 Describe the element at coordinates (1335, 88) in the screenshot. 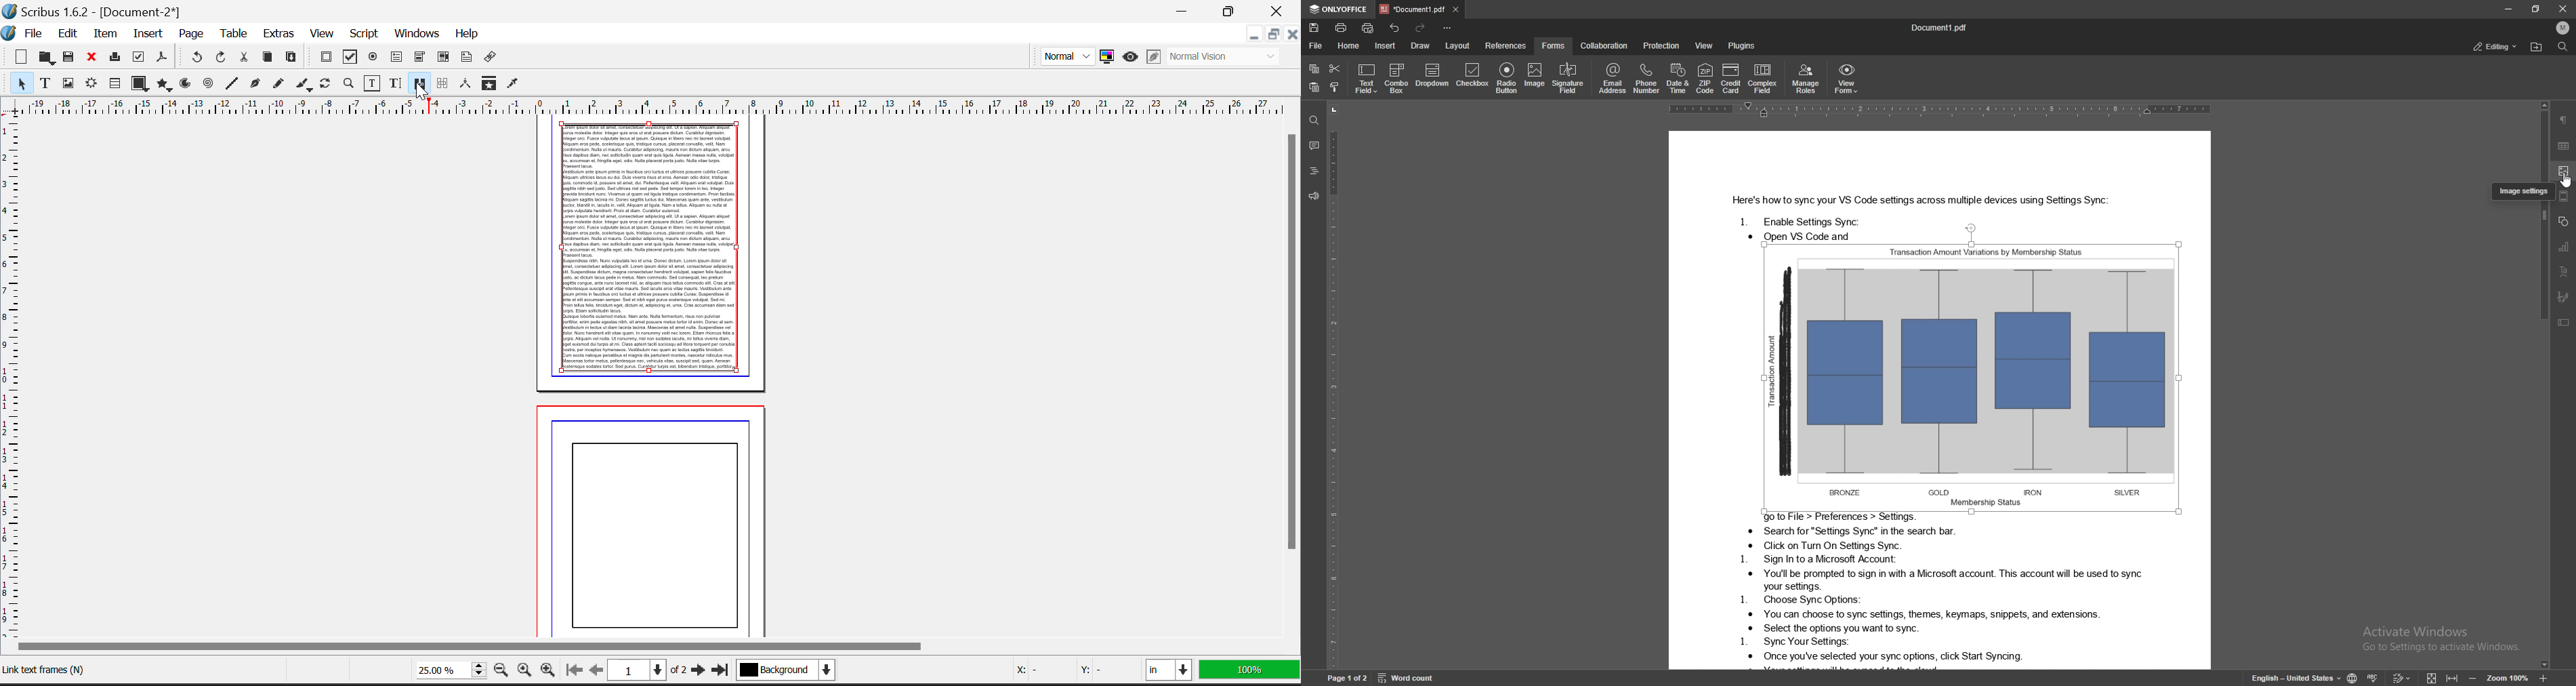

I see `copy style` at that location.